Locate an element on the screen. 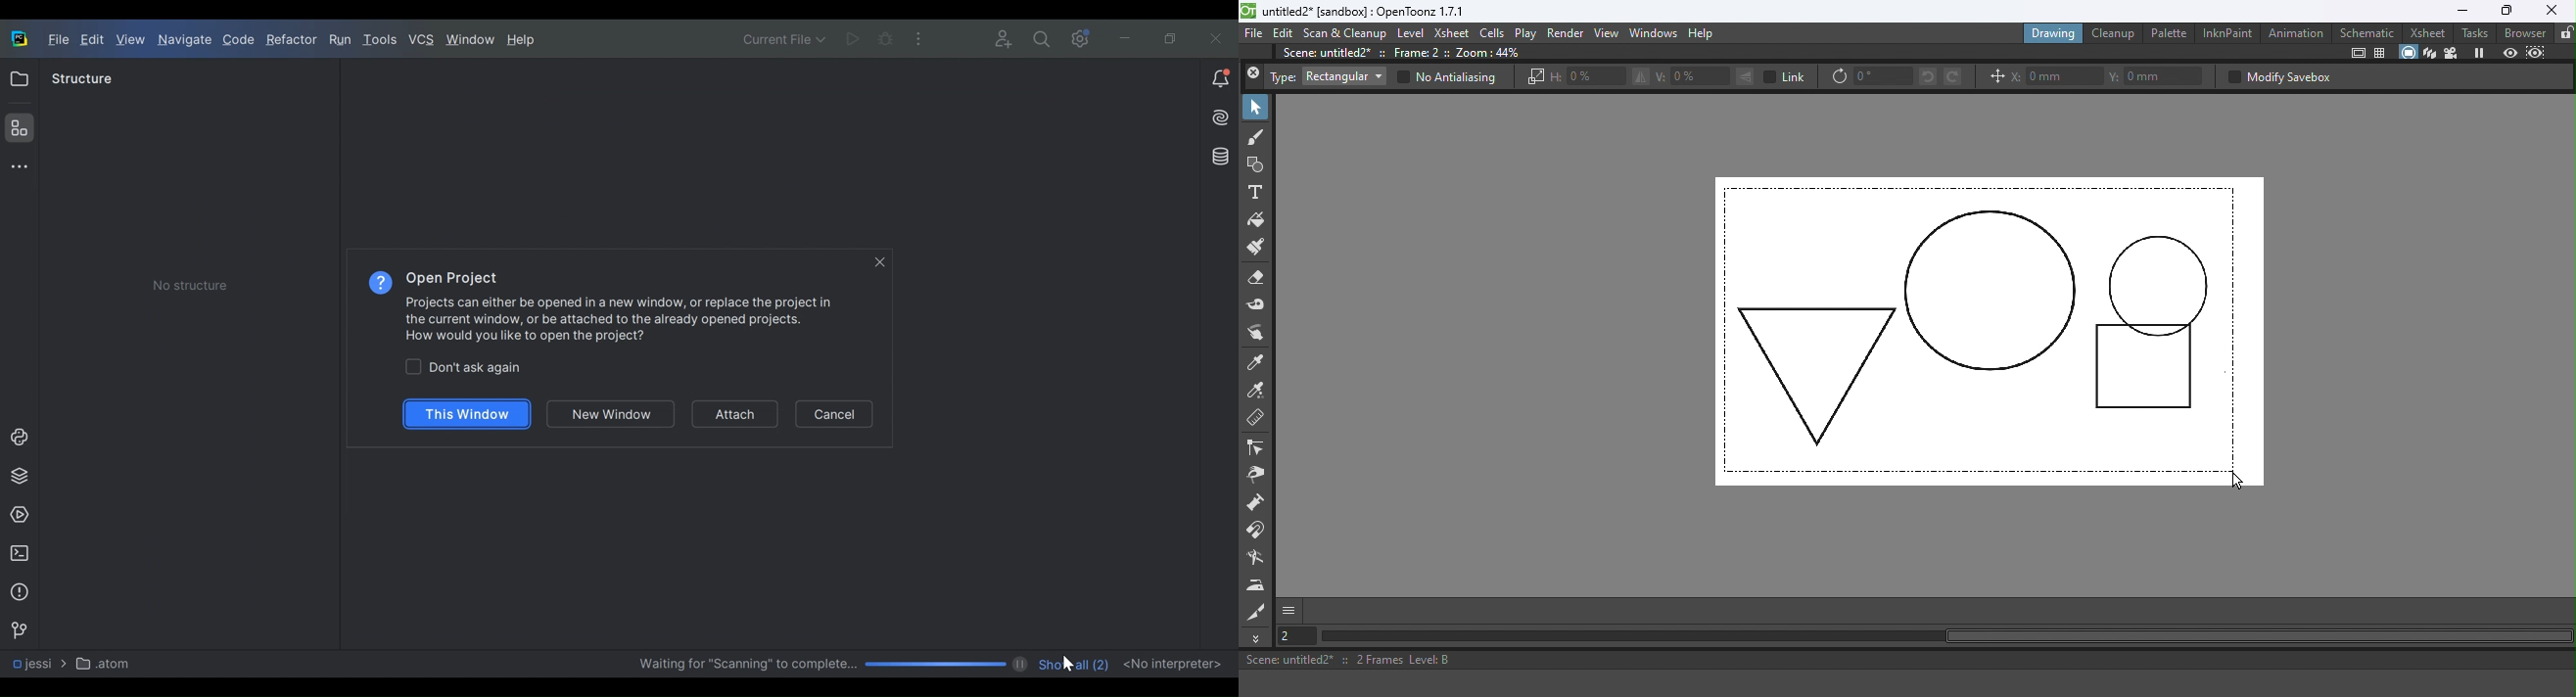 Image resolution: width=2576 pixels, height=700 pixels. Services is located at coordinates (19, 516).